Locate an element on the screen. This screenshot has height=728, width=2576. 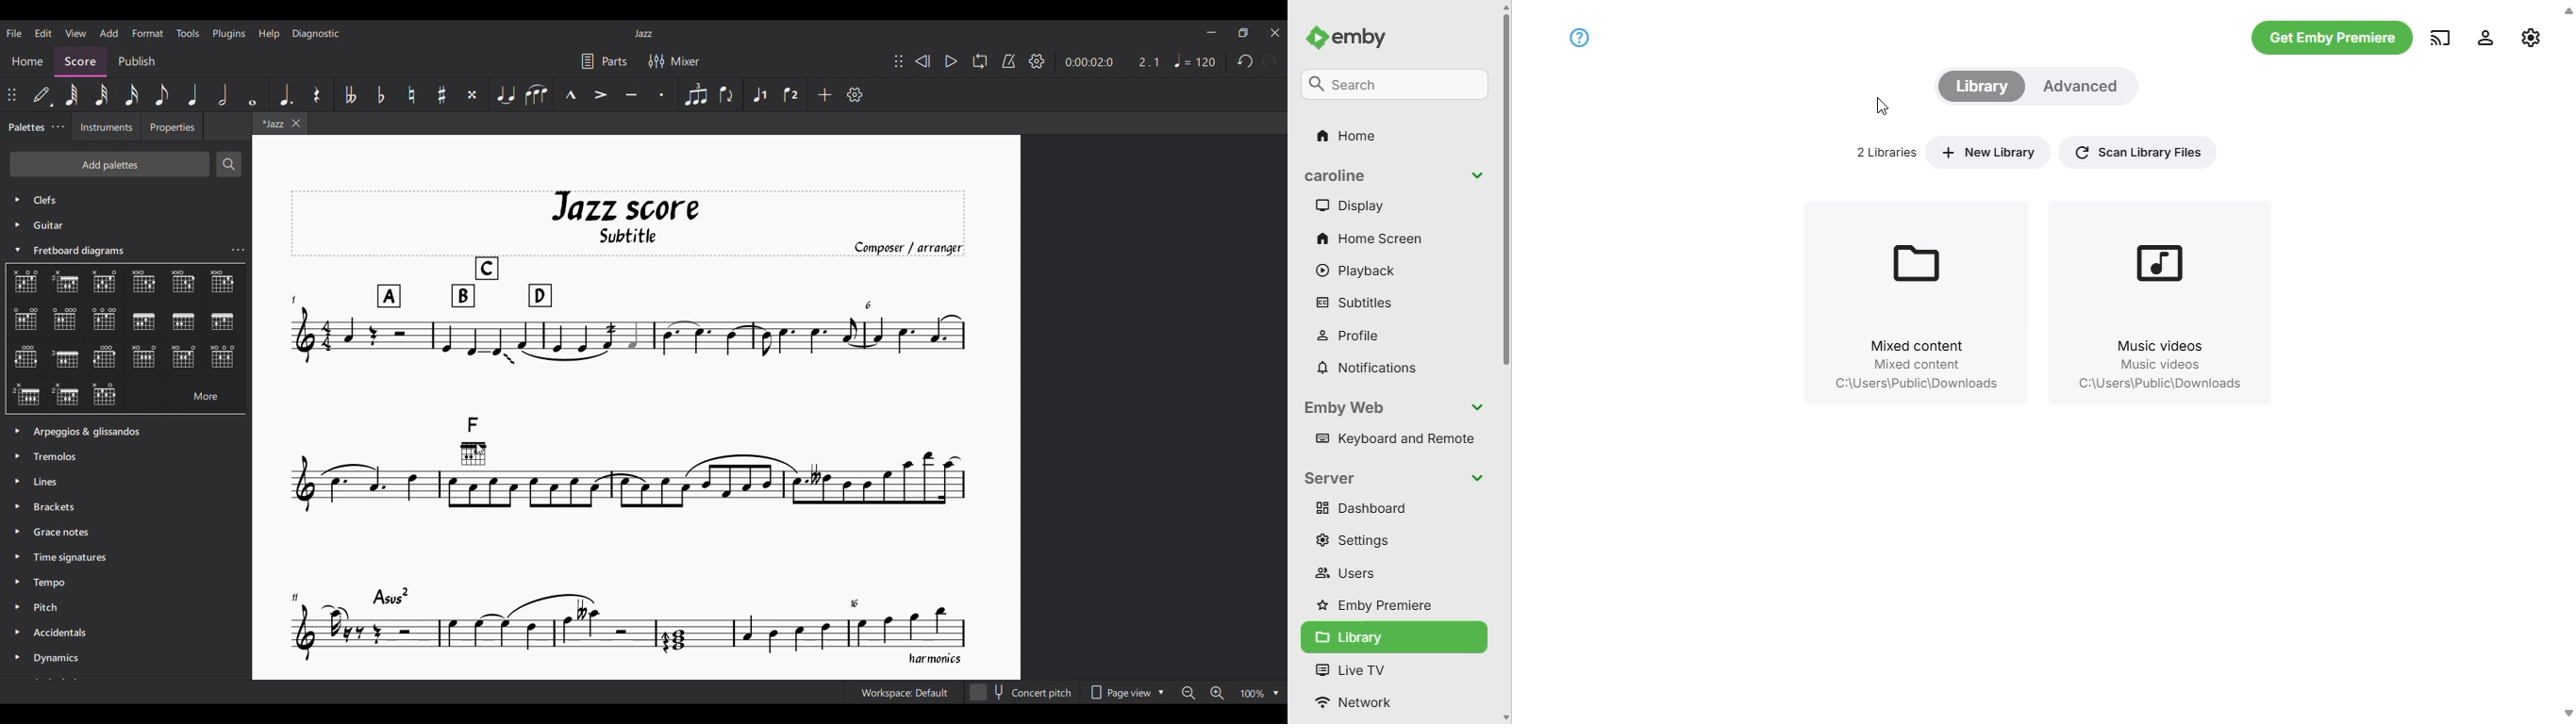
playback is located at coordinates (1356, 272).